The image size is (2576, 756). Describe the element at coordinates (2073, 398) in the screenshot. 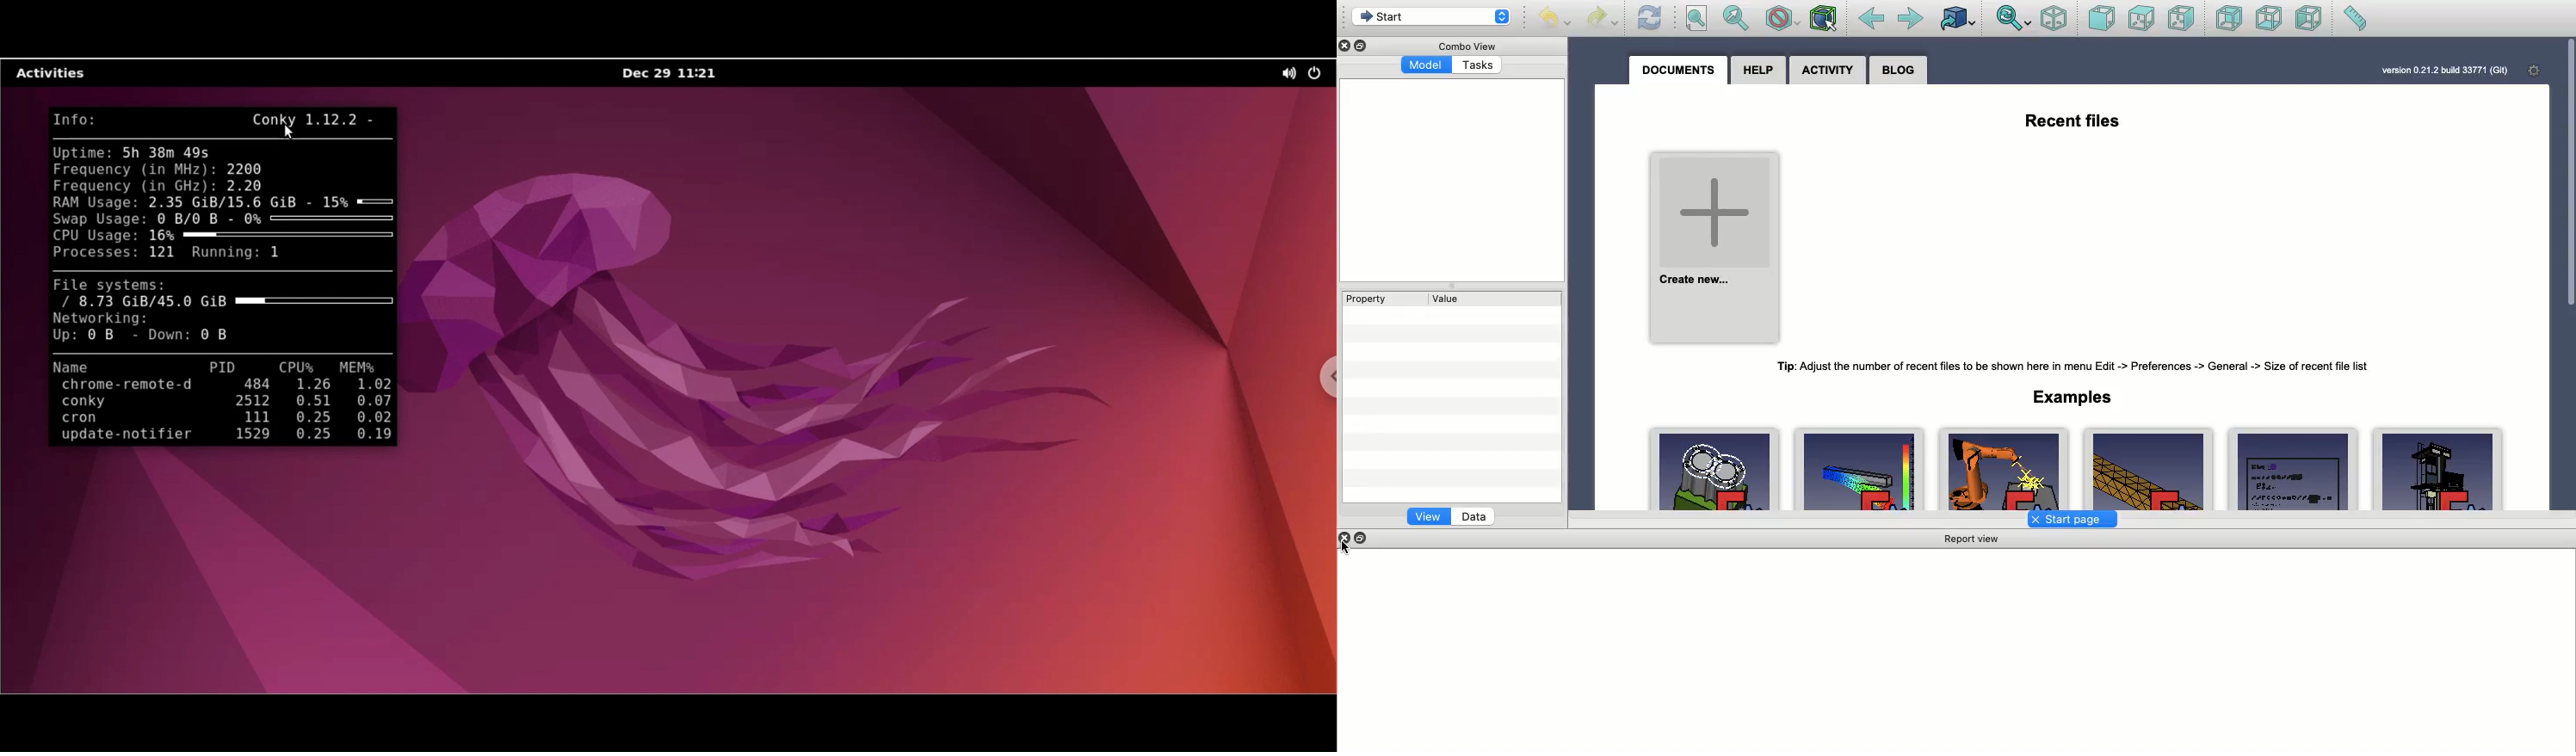

I see `Examples` at that location.